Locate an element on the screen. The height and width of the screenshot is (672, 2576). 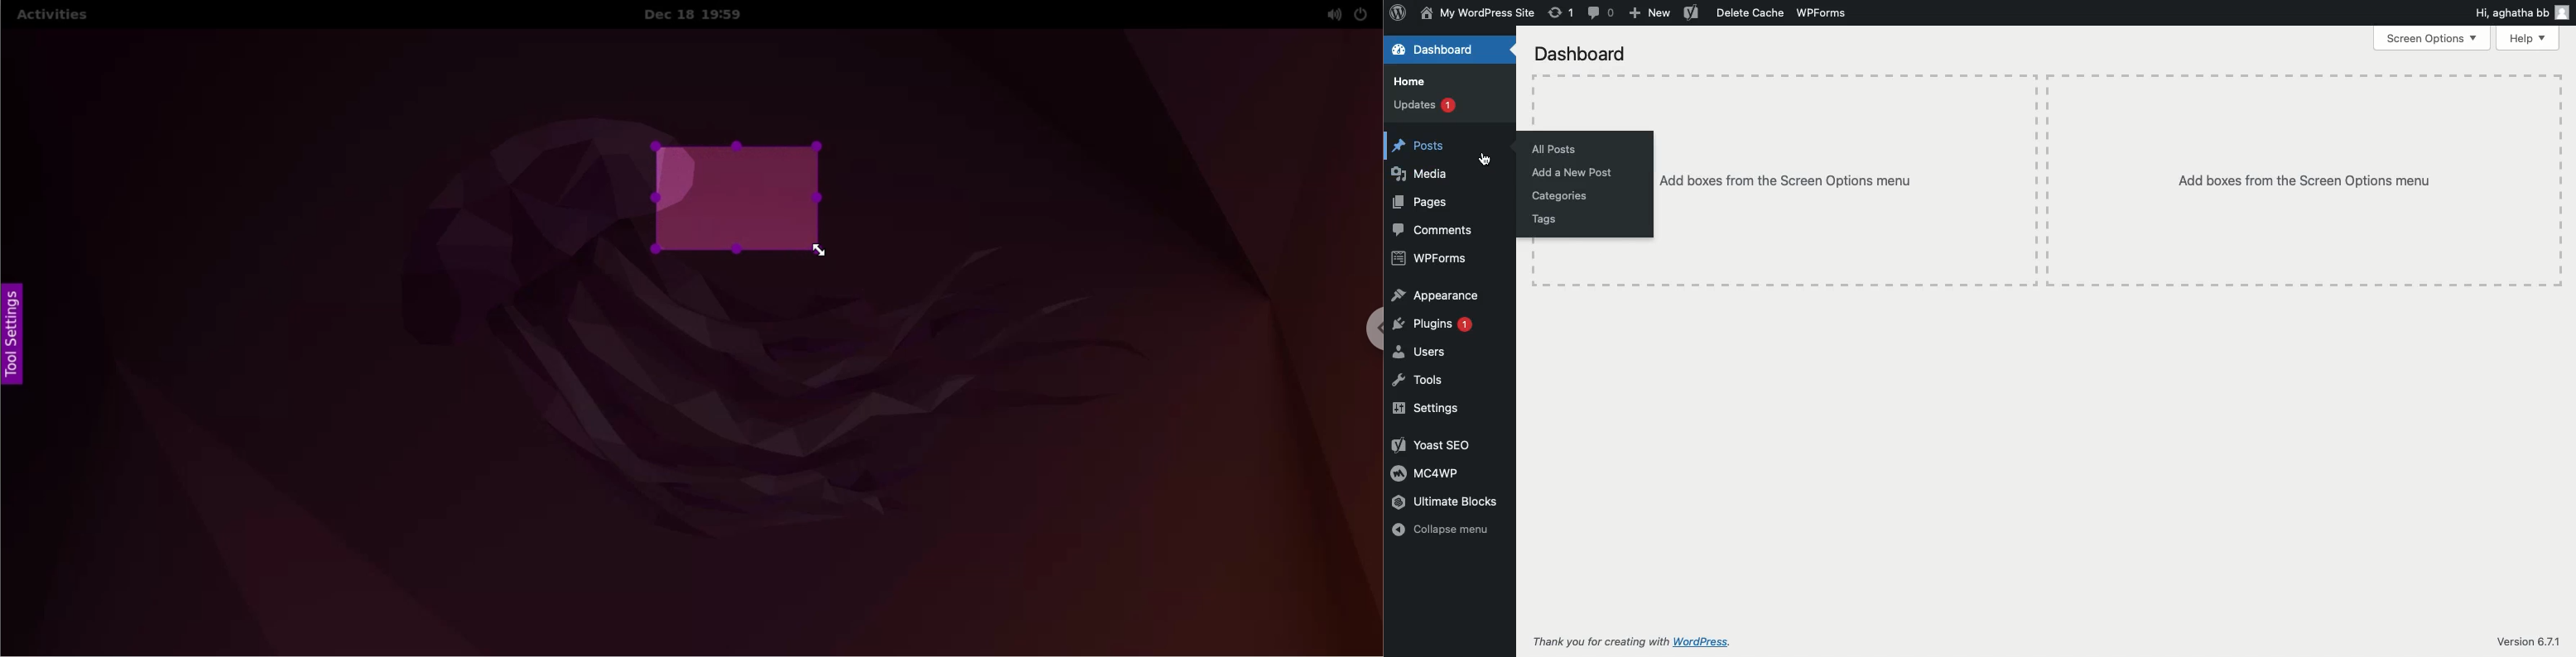
Comment is located at coordinates (1602, 12).